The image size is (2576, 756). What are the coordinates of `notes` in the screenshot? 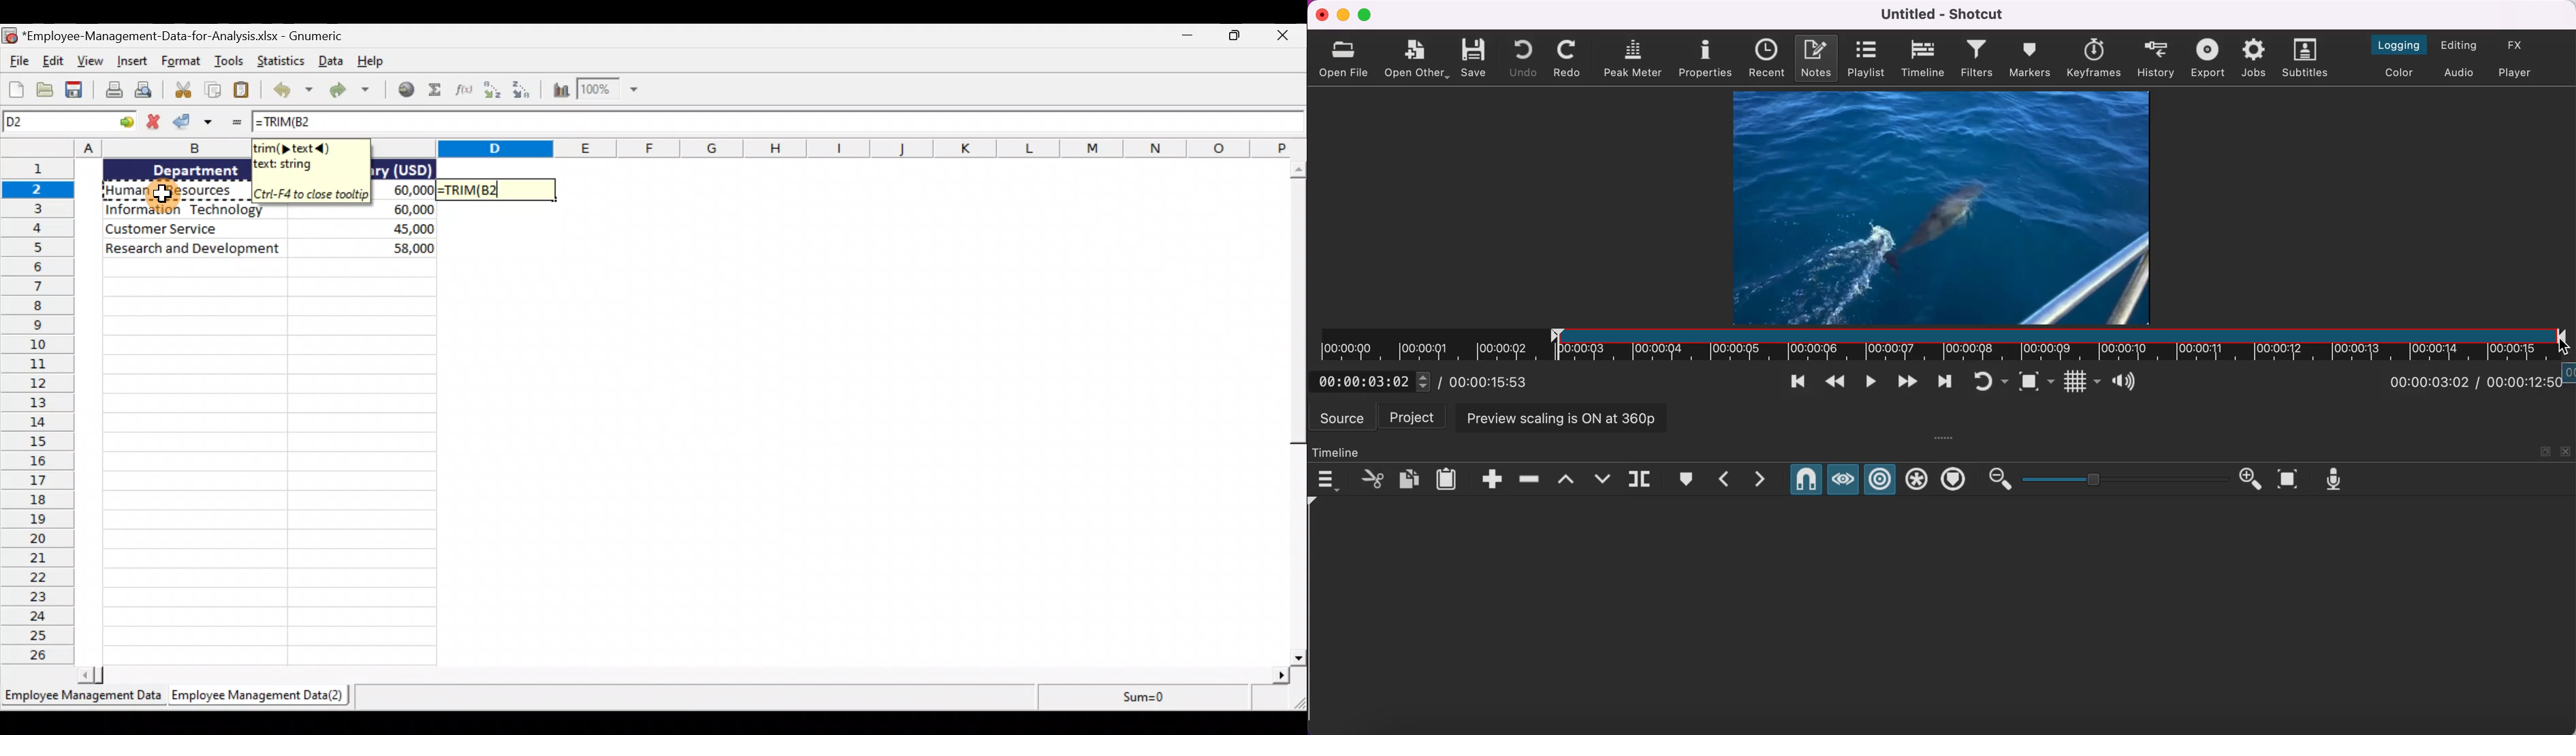 It's located at (1817, 58).